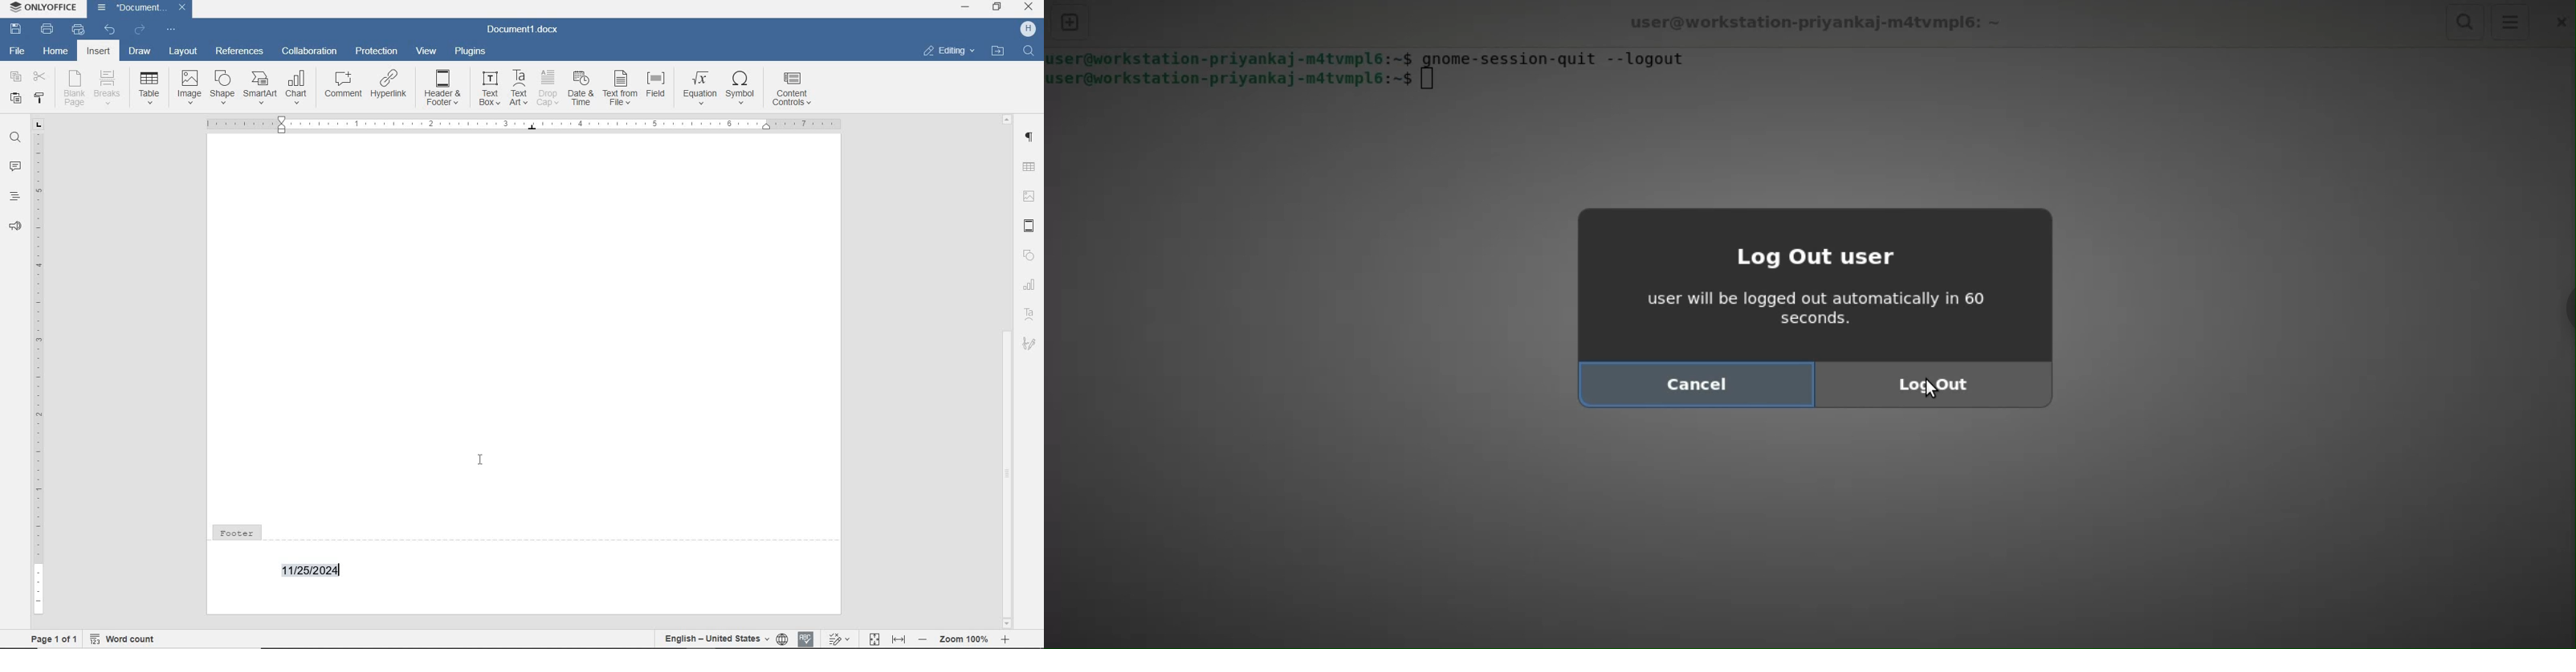 Image resolution: width=2576 pixels, height=672 pixels. Describe the element at coordinates (39, 99) in the screenshot. I see `COPY STYLE` at that location.